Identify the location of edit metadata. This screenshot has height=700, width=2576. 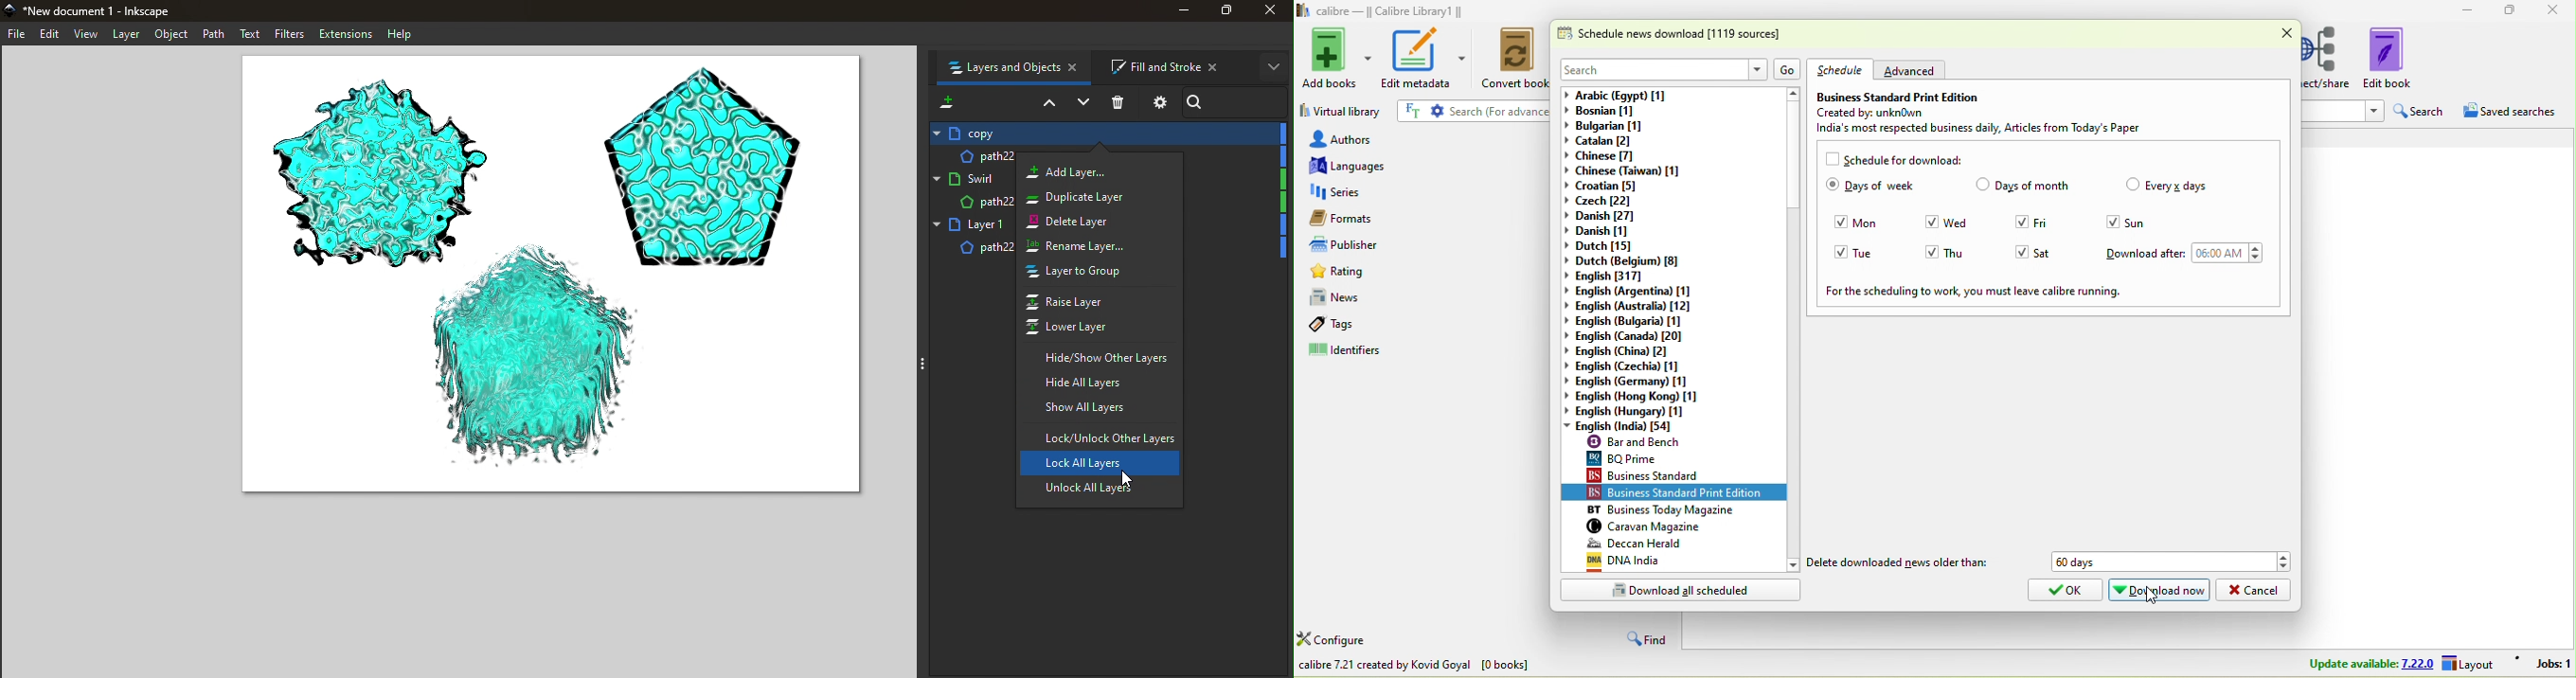
(1415, 58).